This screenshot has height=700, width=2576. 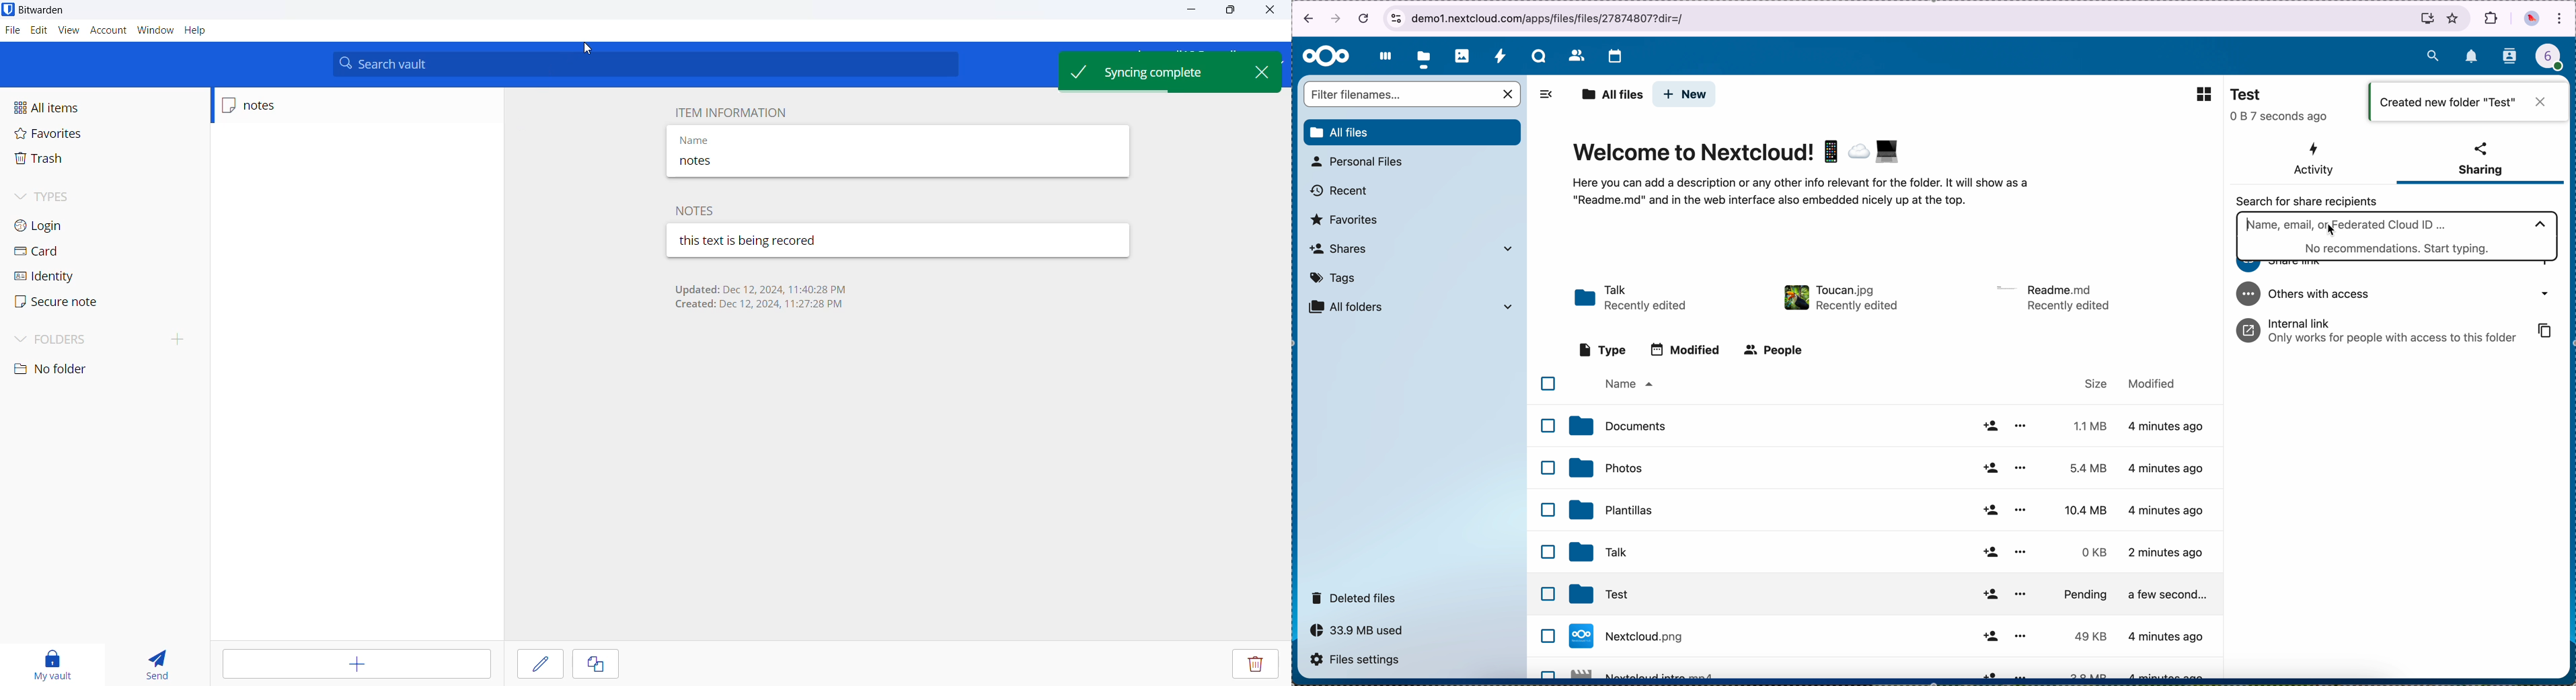 What do you see at coordinates (59, 254) in the screenshot?
I see `card` at bounding box center [59, 254].